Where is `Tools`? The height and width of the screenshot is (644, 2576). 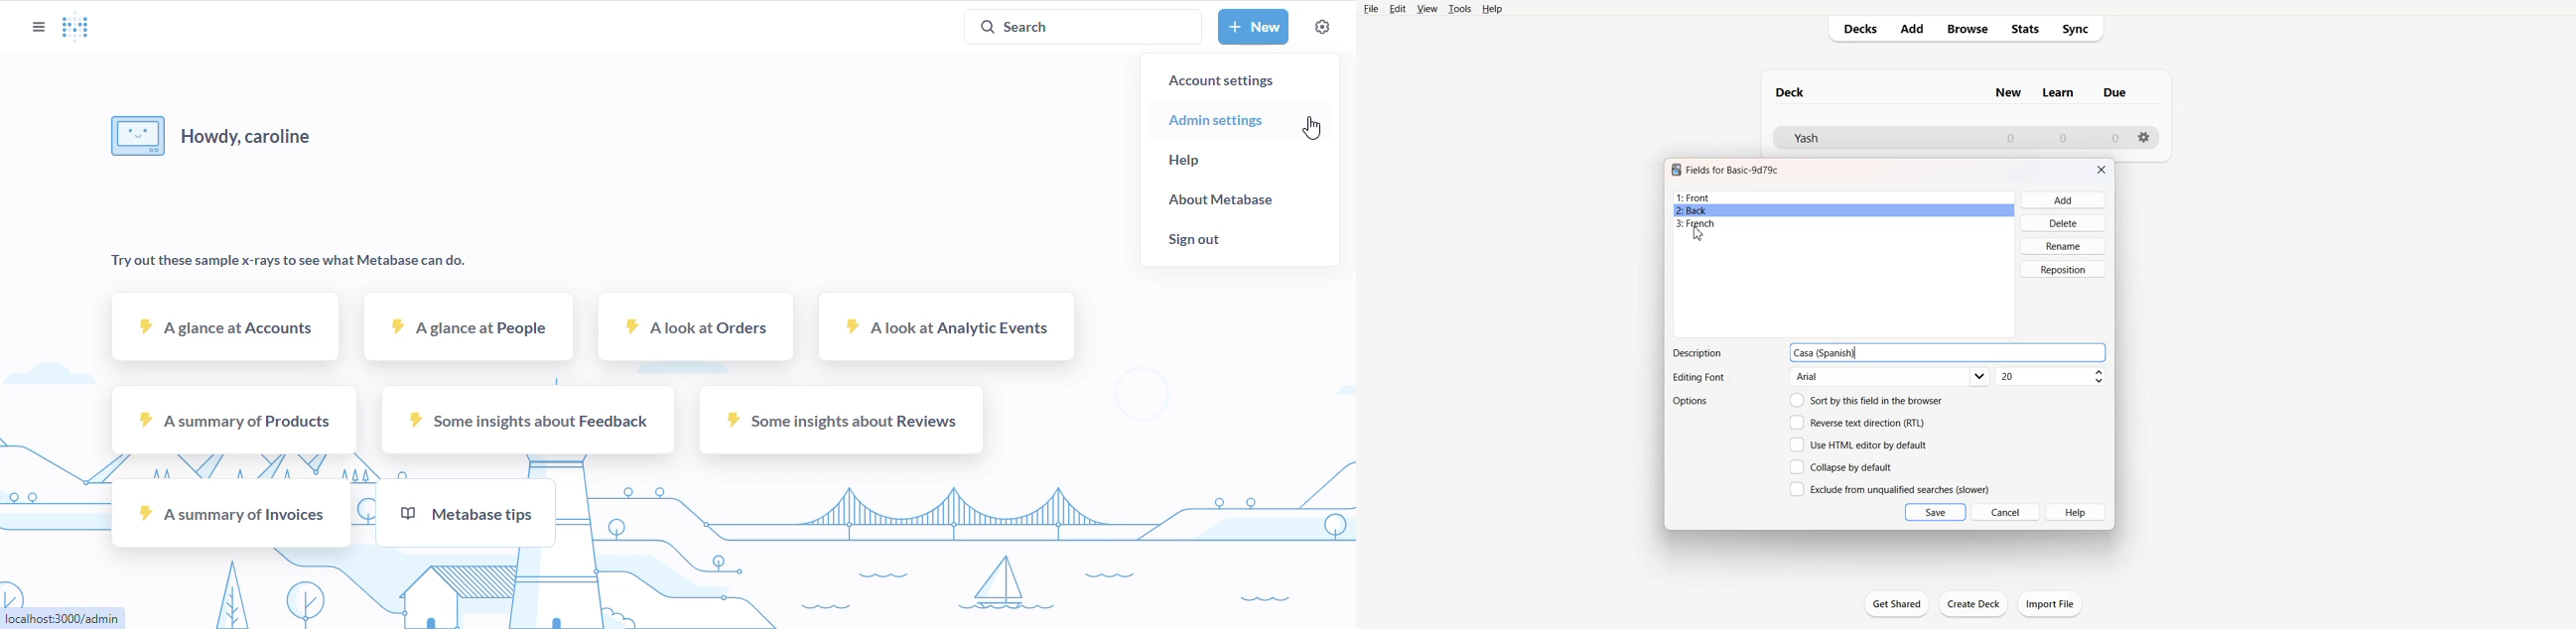 Tools is located at coordinates (1460, 8).